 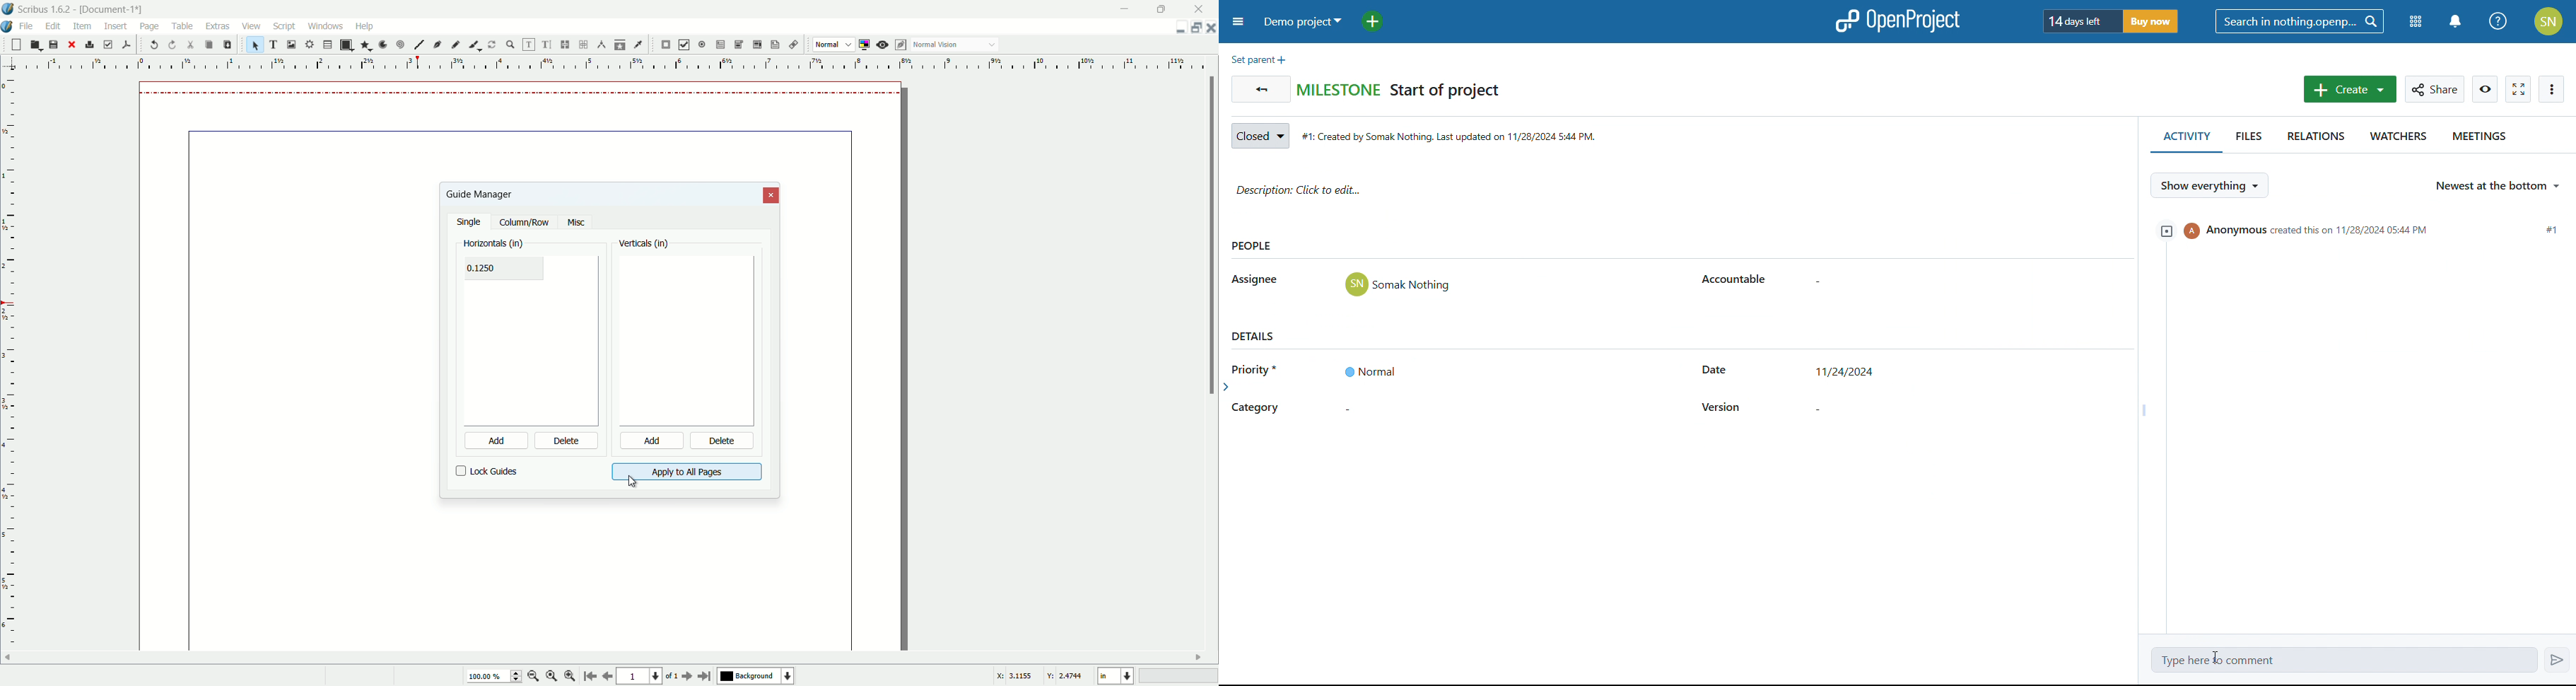 I want to click on notifications, so click(x=2456, y=21).